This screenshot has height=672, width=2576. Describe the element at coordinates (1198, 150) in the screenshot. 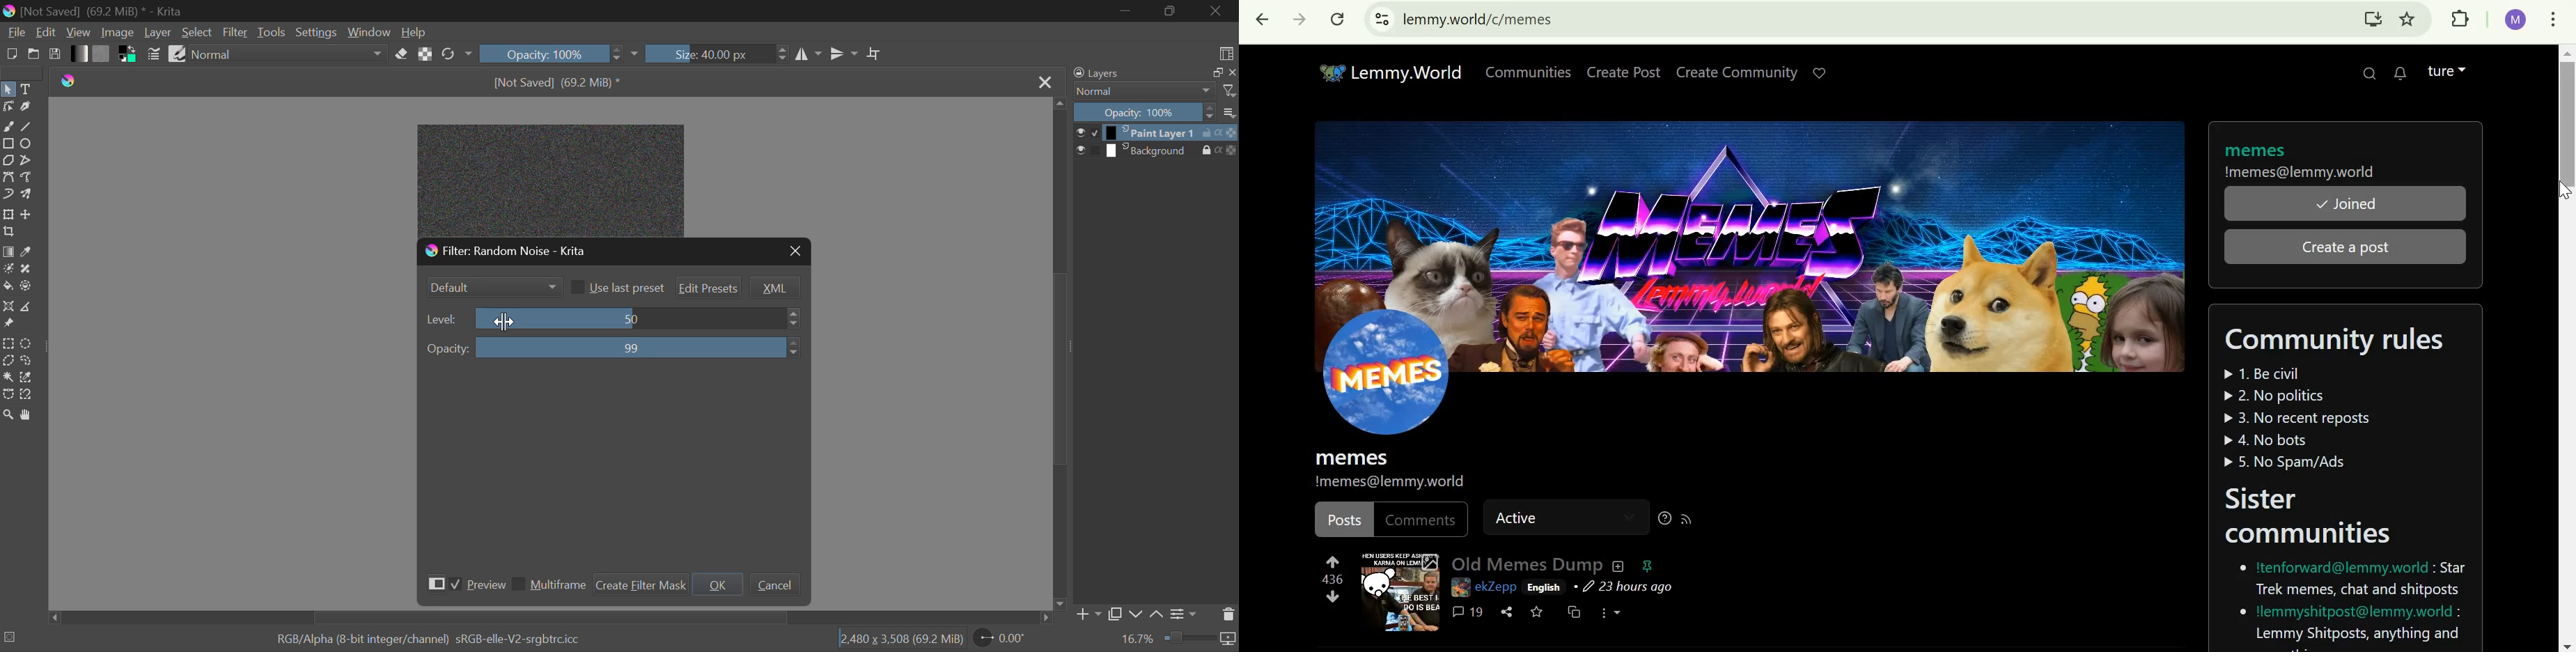

I see `lock` at that location.